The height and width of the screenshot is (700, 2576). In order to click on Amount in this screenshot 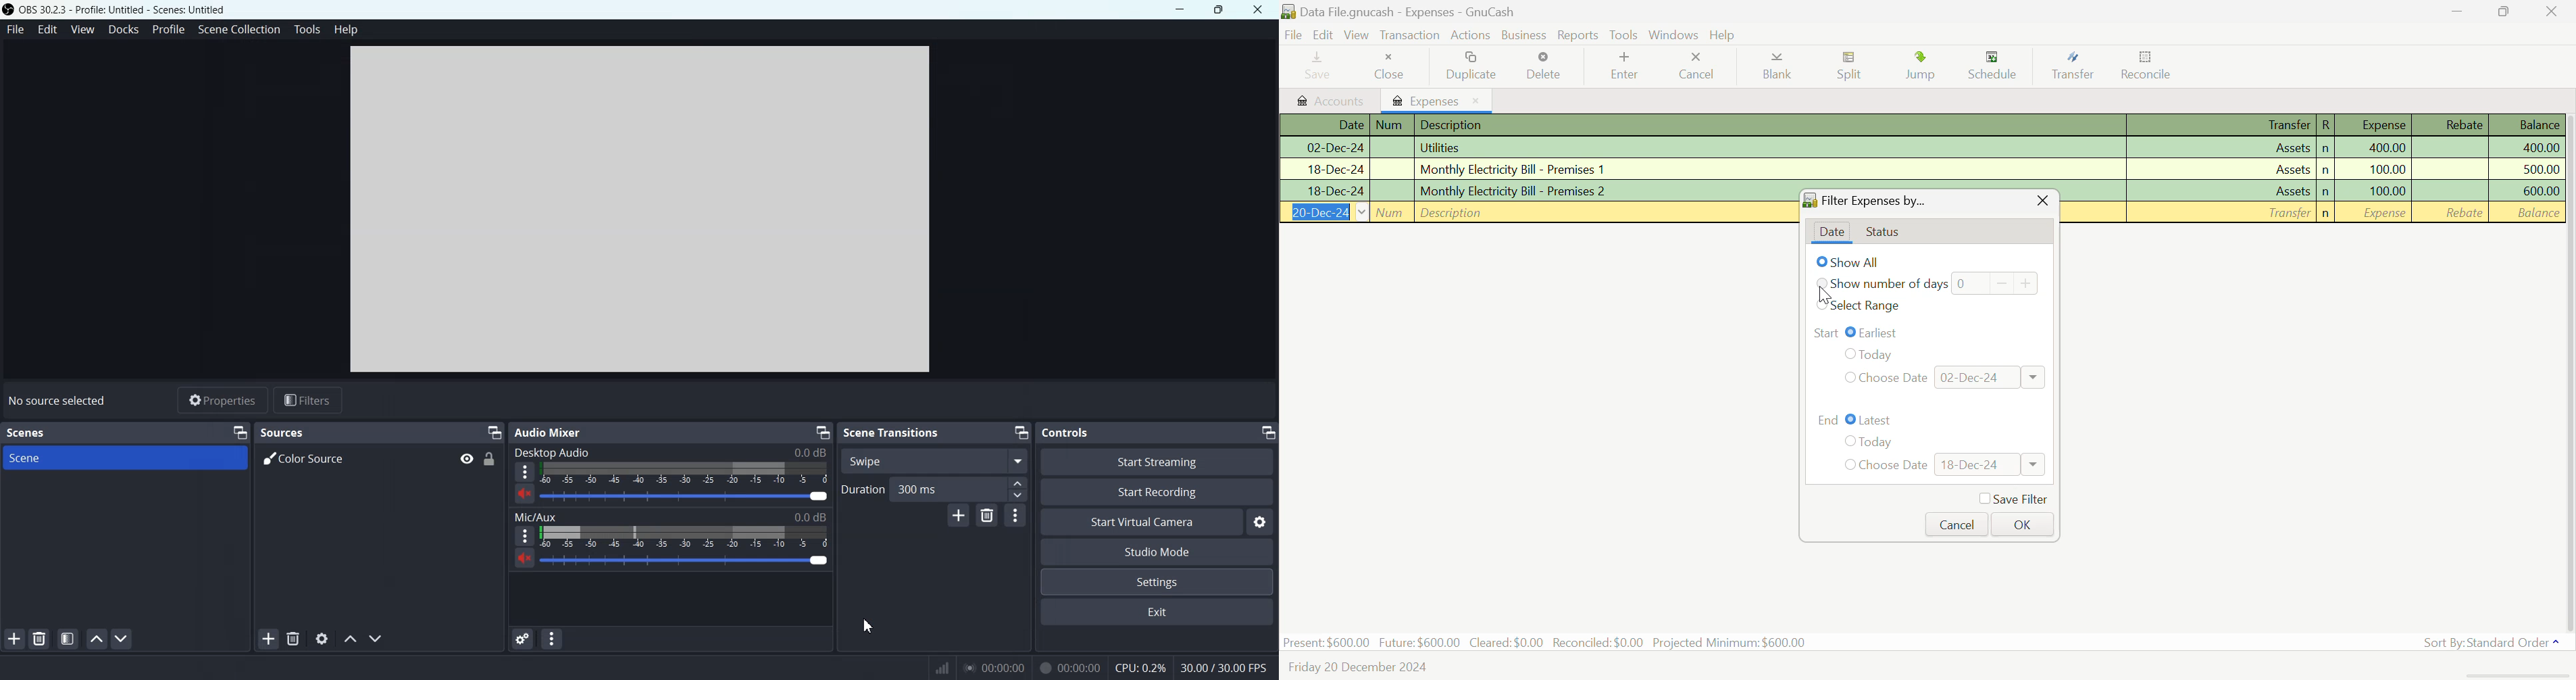, I will do `click(2525, 148)`.